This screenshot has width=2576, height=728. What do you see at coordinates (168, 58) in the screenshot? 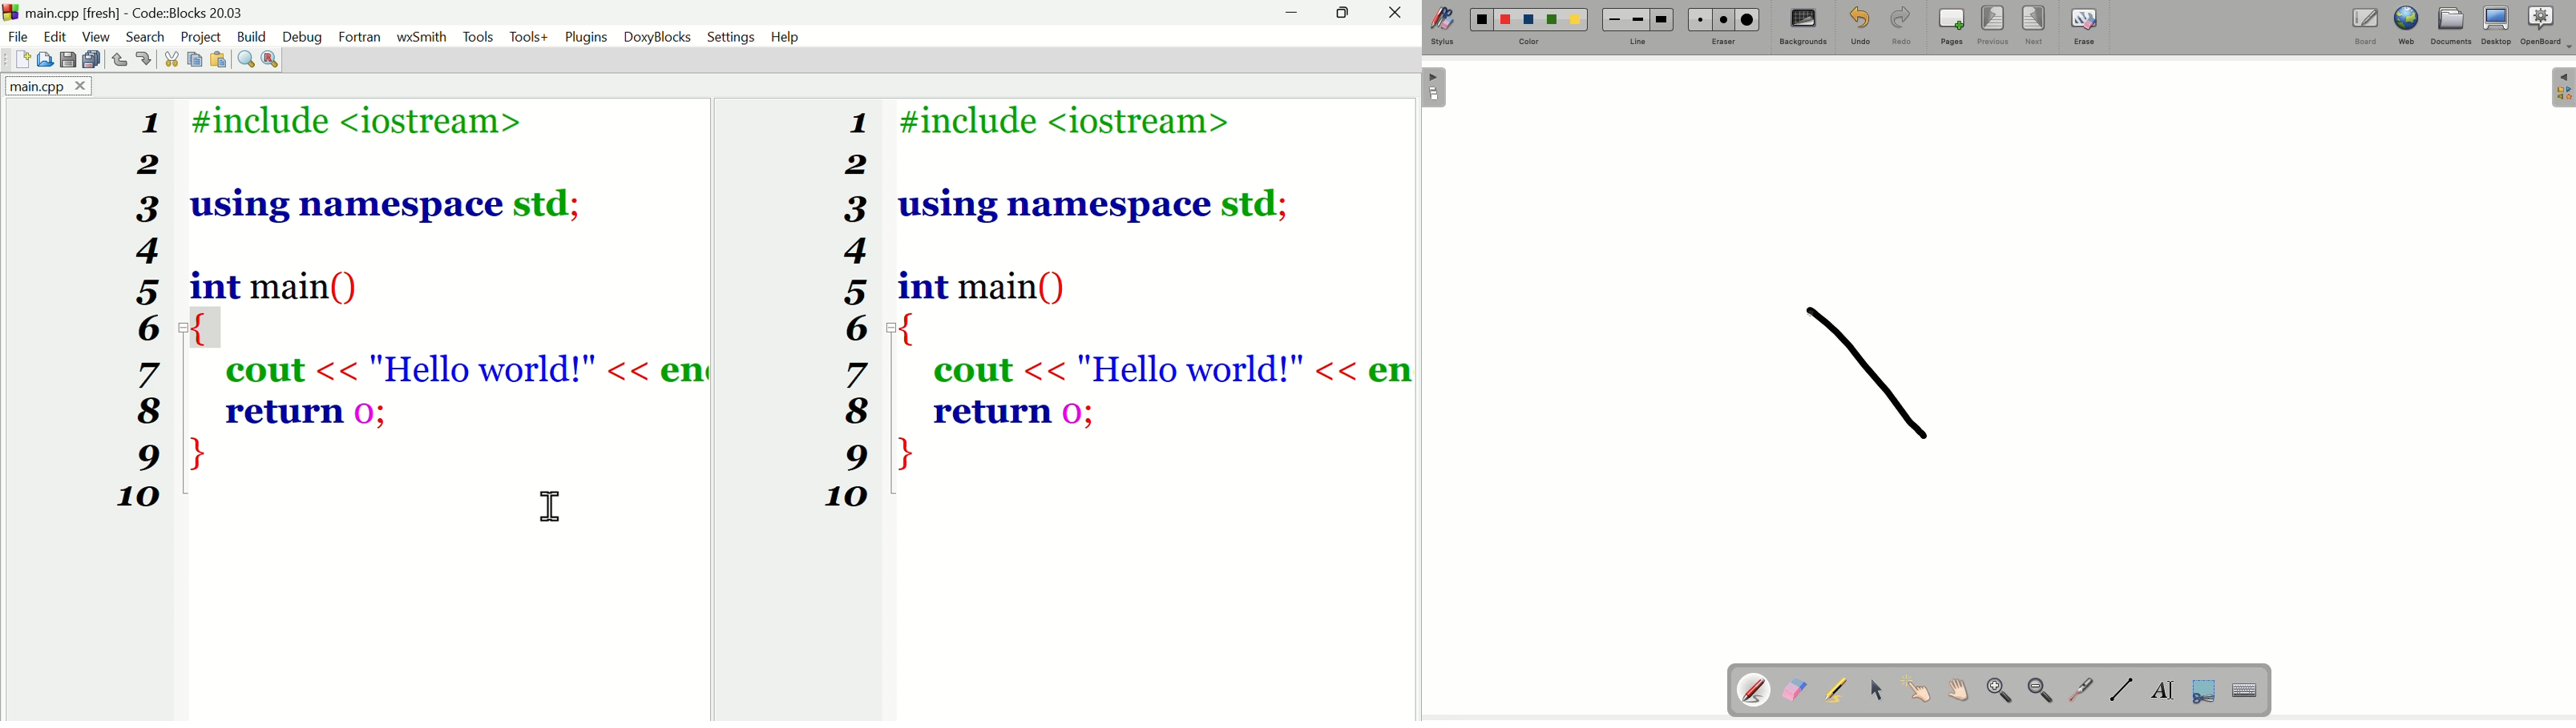
I see `Cut` at bounding box center [168, 58].